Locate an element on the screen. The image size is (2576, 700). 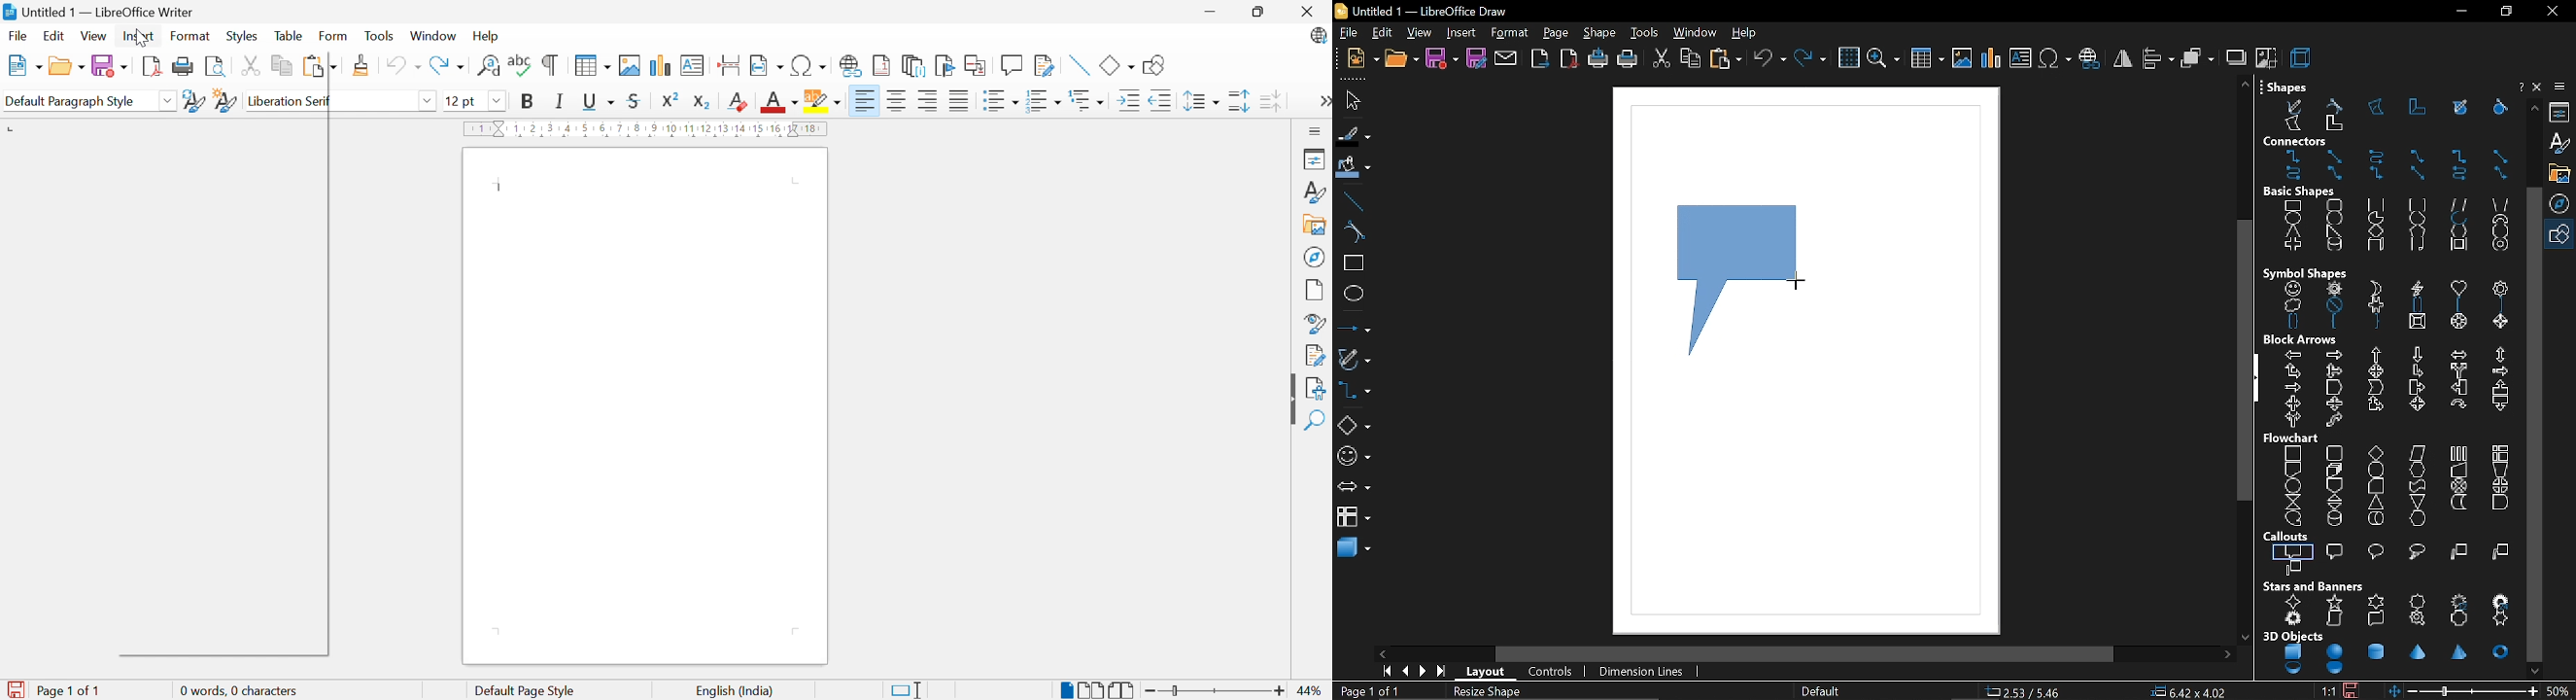
right angle triangle is located at coordinates (2332, 231).